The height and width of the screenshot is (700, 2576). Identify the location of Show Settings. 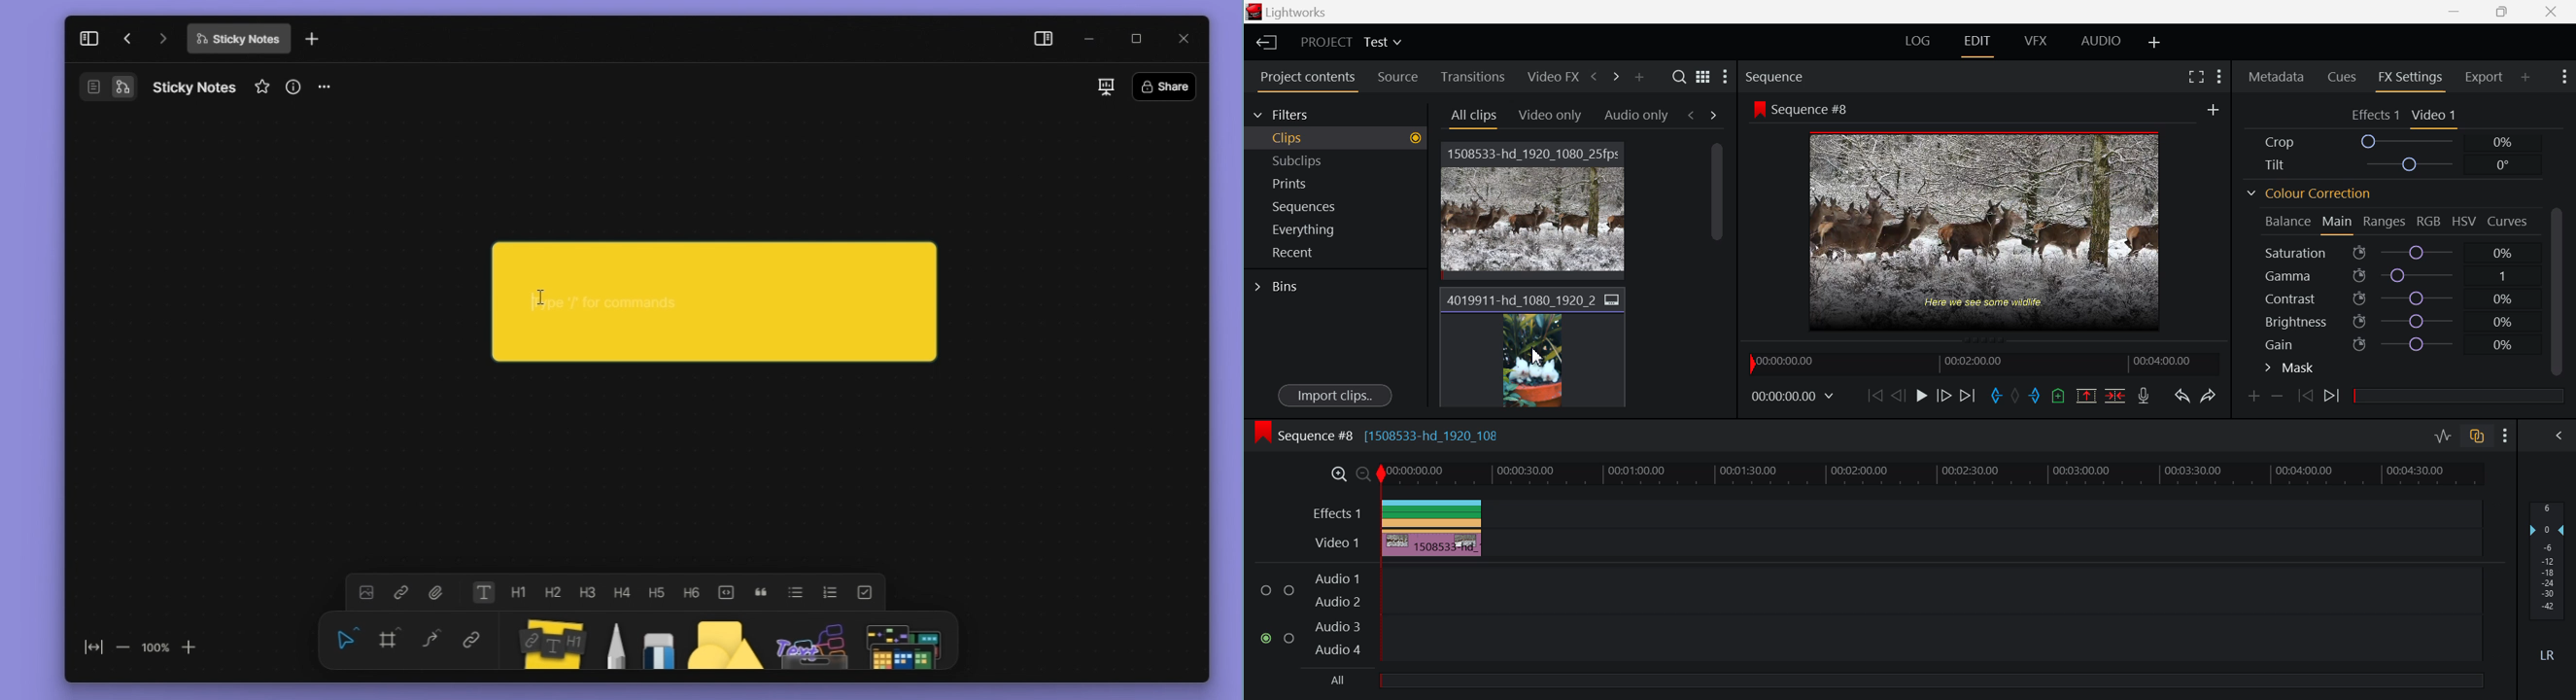
(1727, 78).